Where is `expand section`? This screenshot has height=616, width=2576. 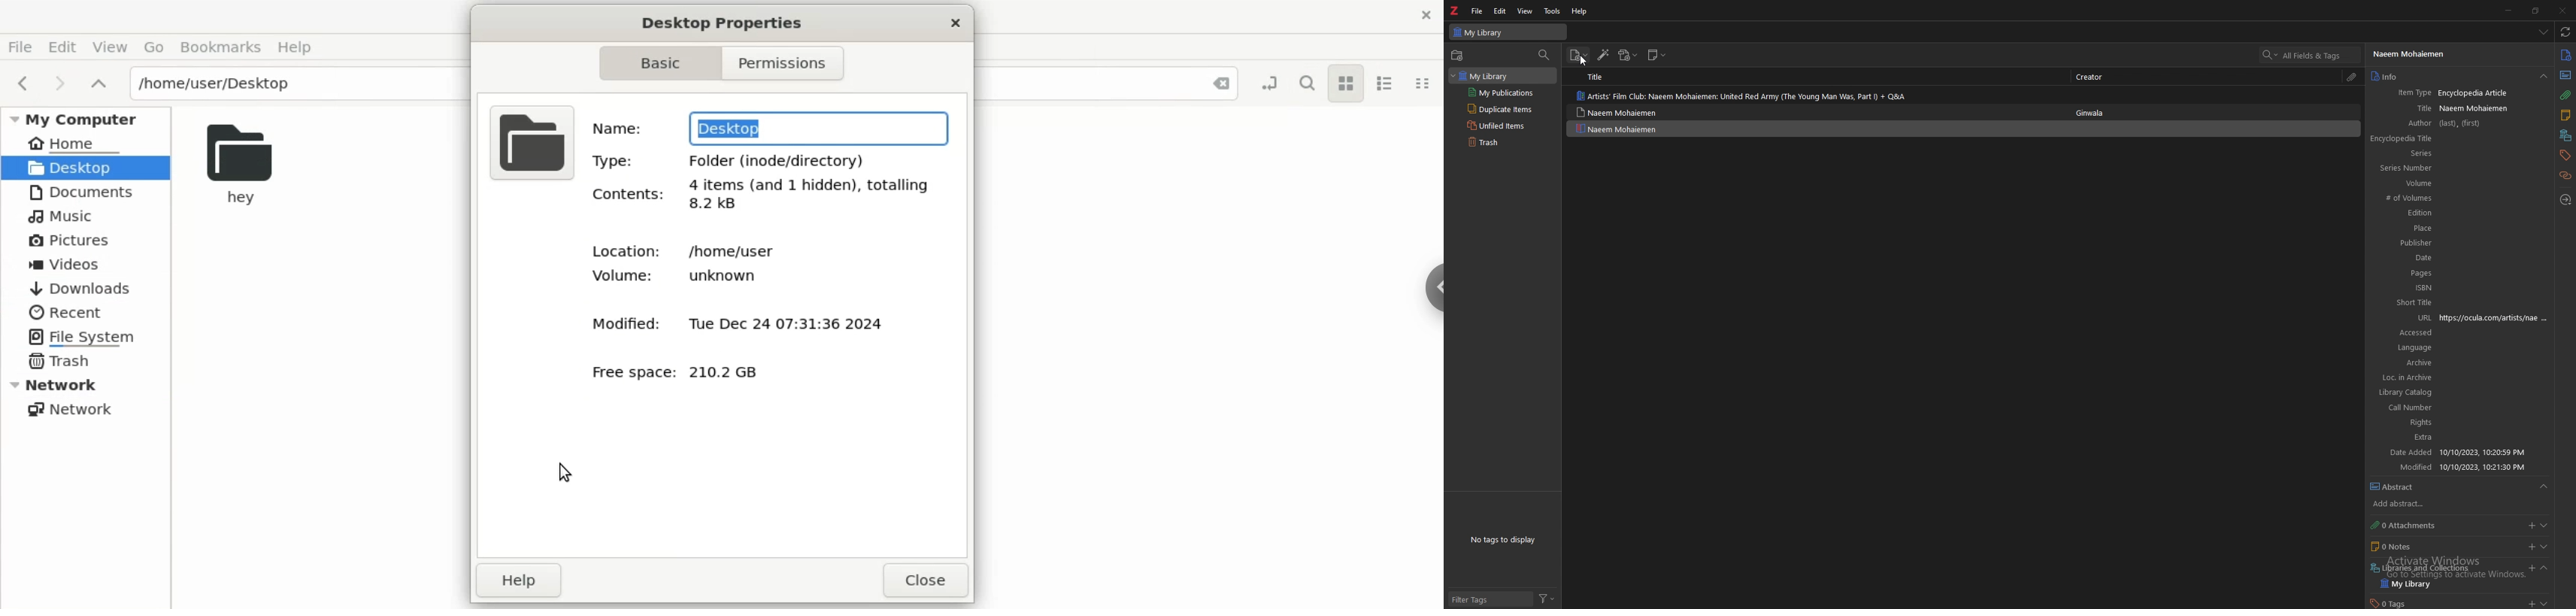 expand section is located at coordinates (2548, 525).